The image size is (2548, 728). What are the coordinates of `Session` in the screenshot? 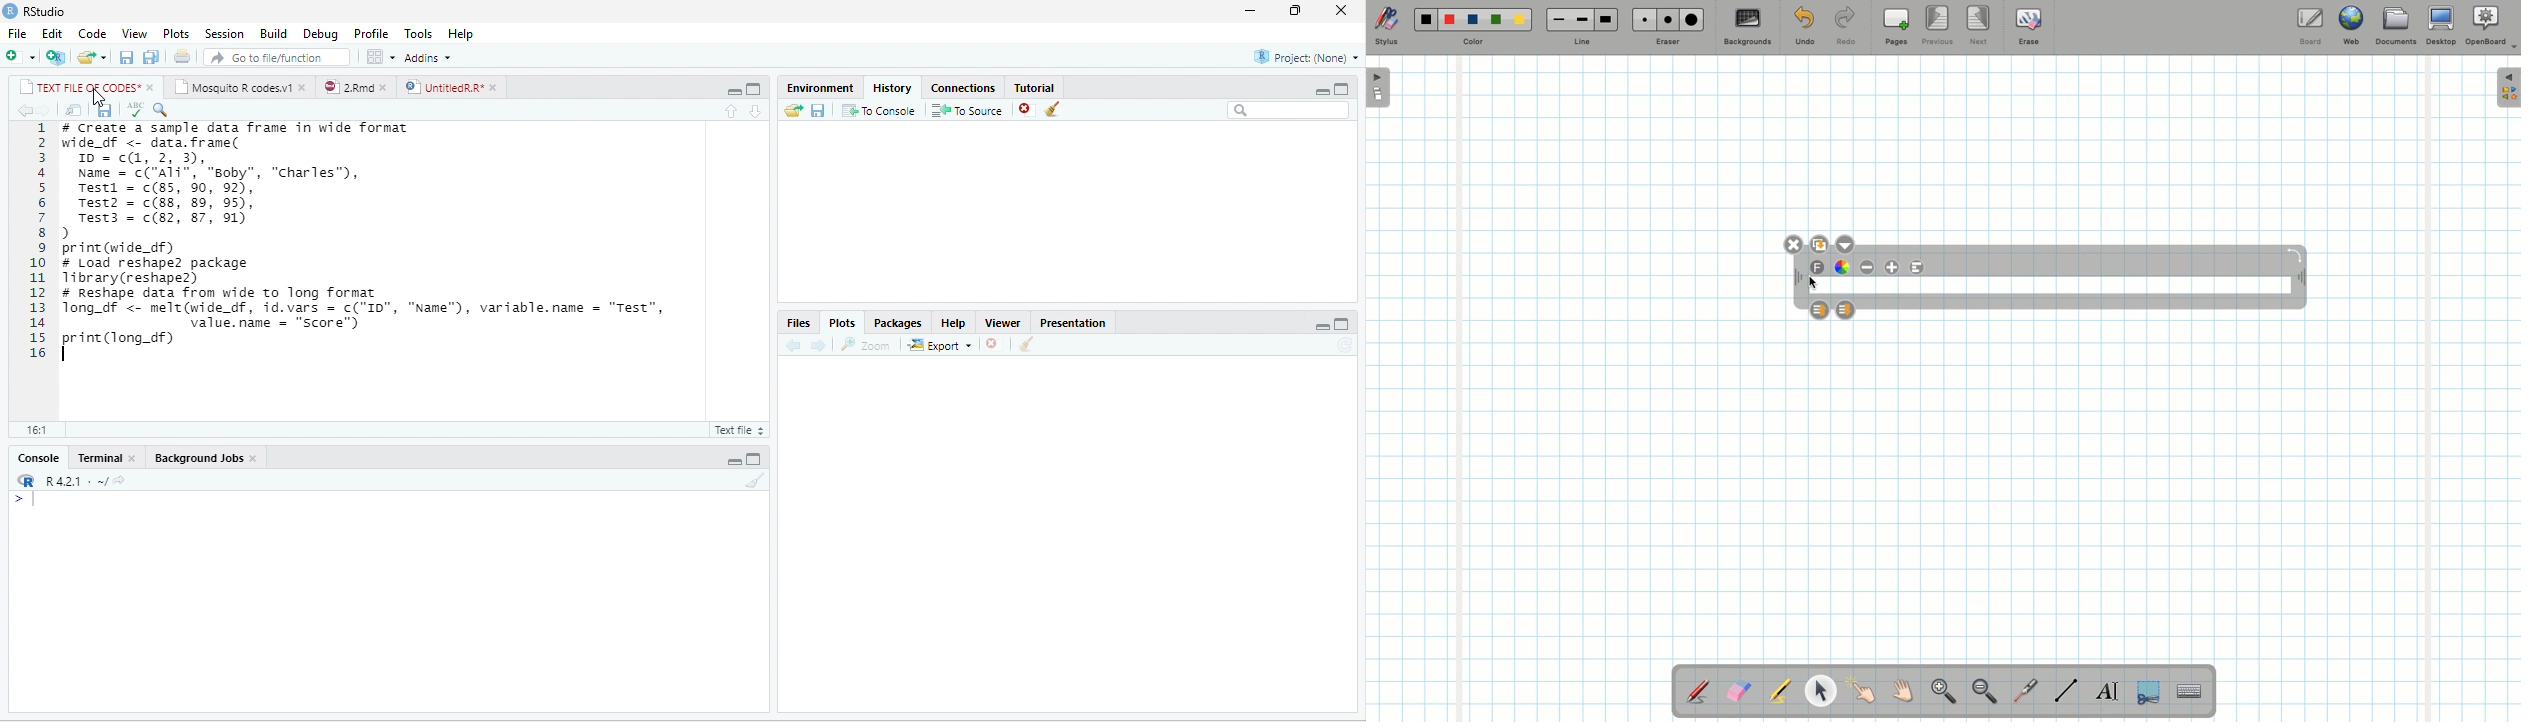 It's located at (225, 34).